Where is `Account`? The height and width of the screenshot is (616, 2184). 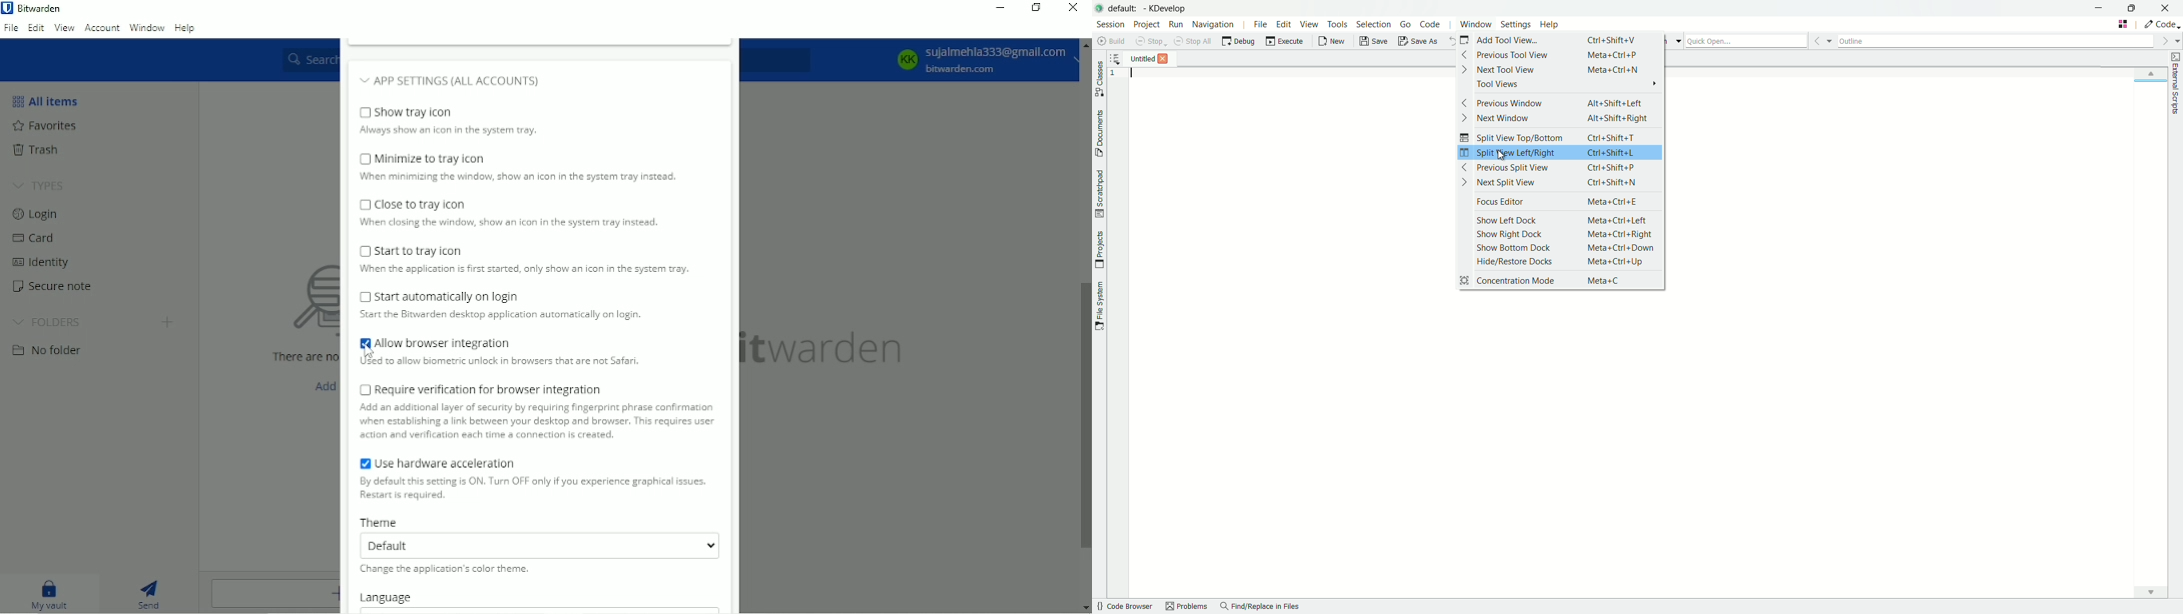
Account is located at coordinates (102, 26).